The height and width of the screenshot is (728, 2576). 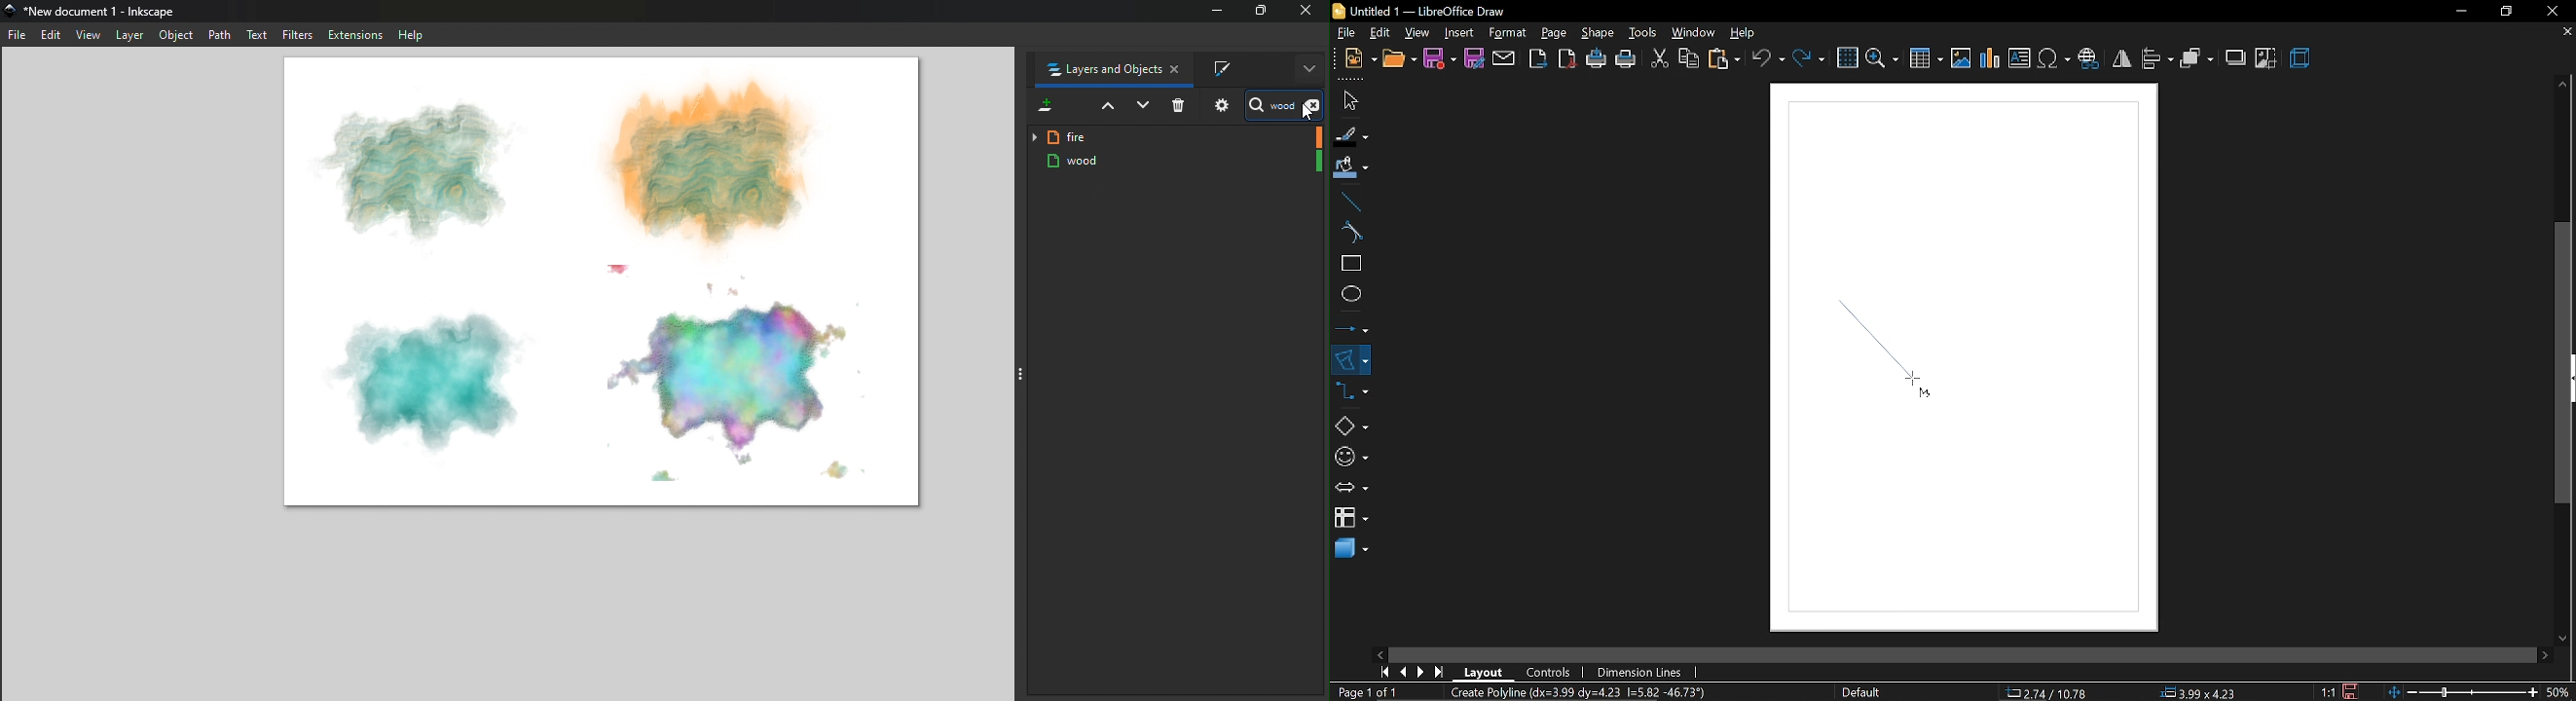 I want to click on fire layer, so click(x=1175, y=136).